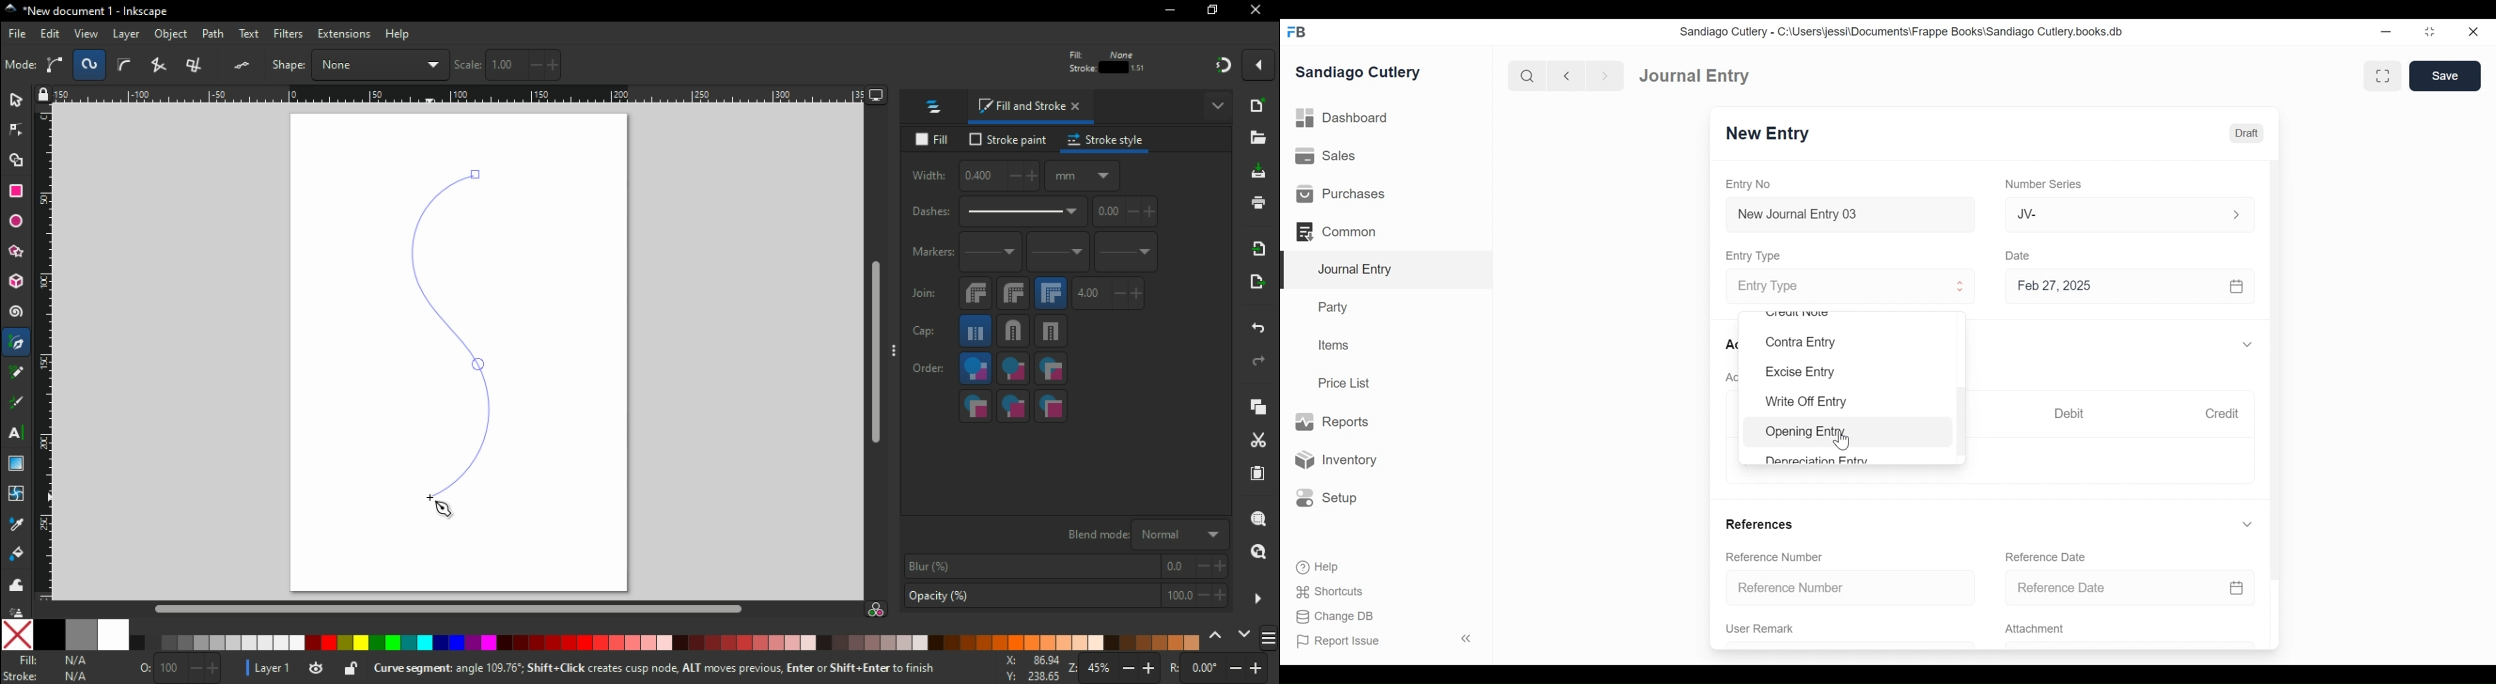 Image resolution: width=2520 pixels, height=700 pixels. Describe the element at coordinates (1259, 598) in the screenshot. I see `more options` at that location.